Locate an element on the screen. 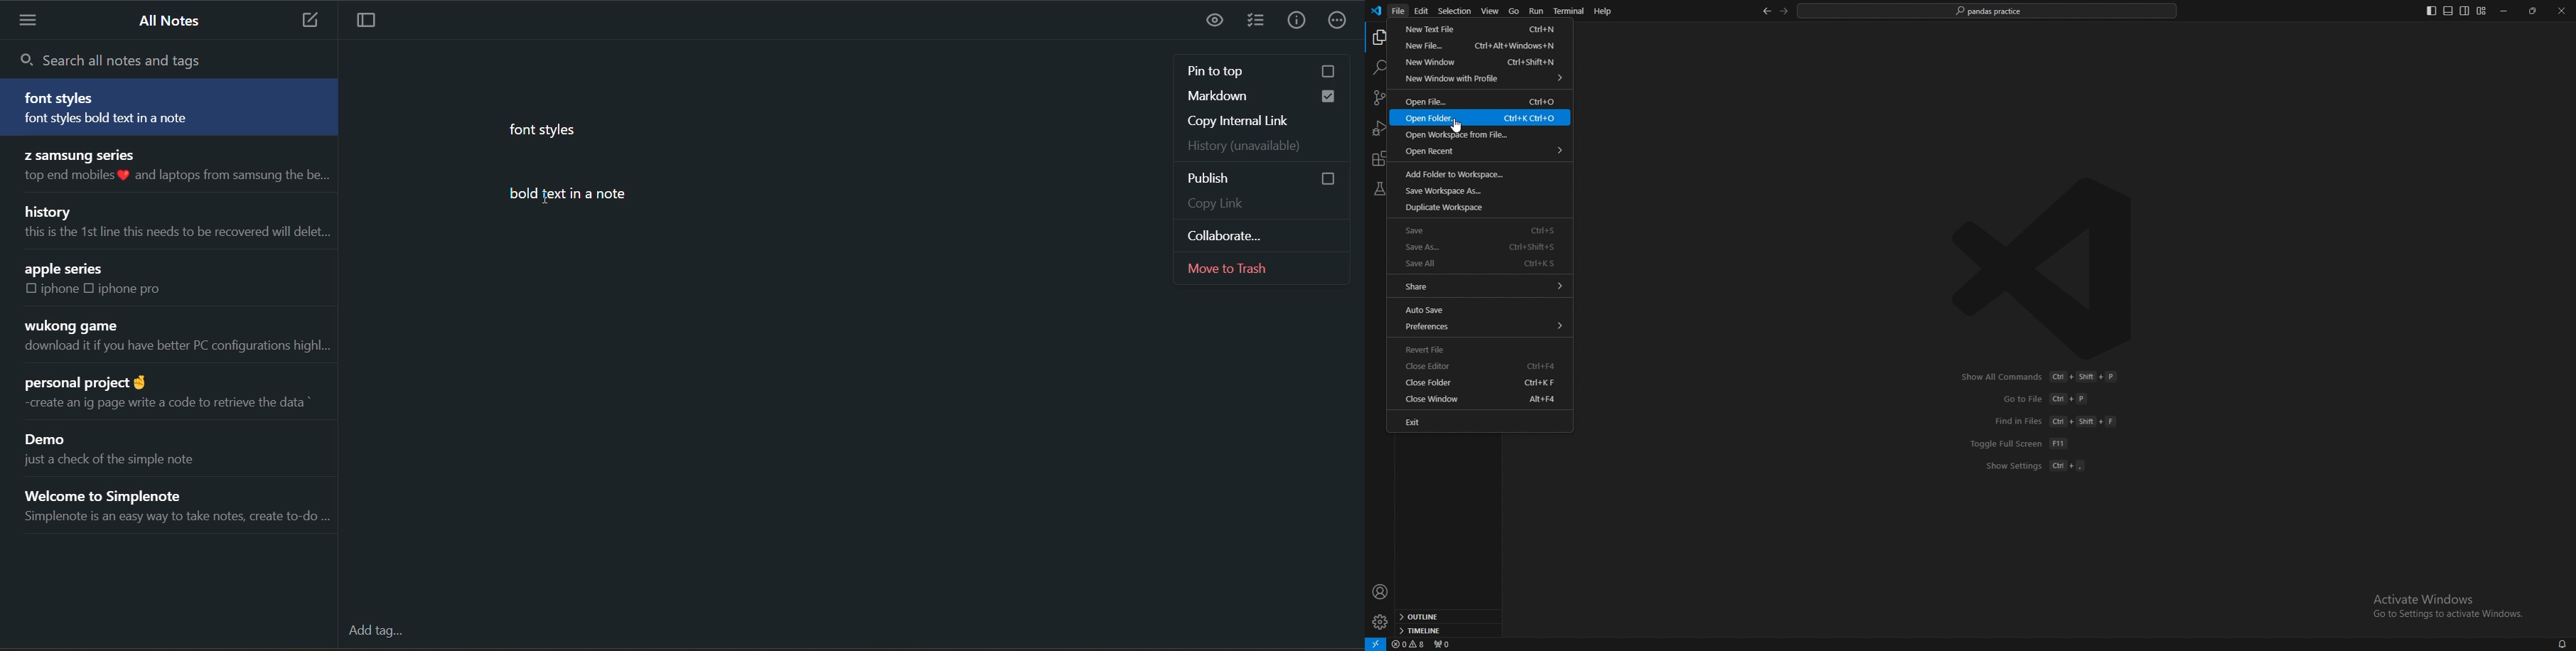 The image size is (2576, 672). open folder is located at coordinates (1481, 117).